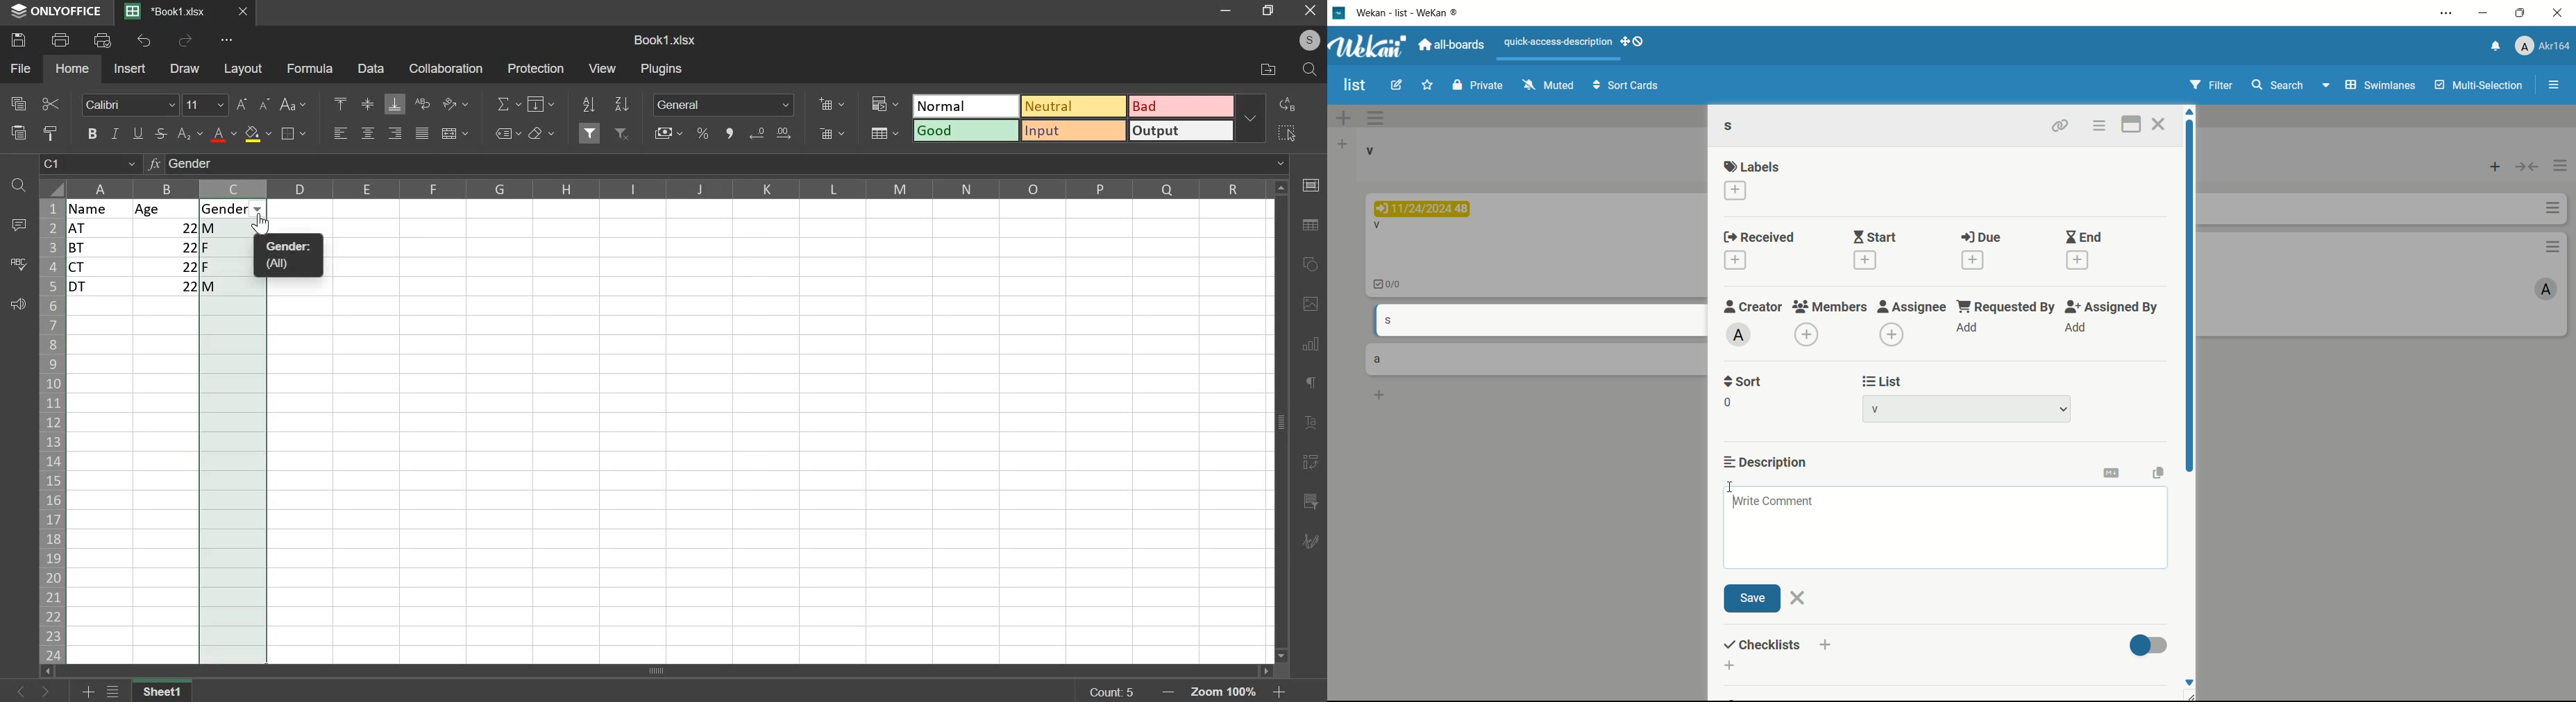 Image resolution: width=2576 pixels, height=728 pixels. Describe the element at coordinates (168, 11) in the screenshot. I see `*book1.xlsx` at that location.